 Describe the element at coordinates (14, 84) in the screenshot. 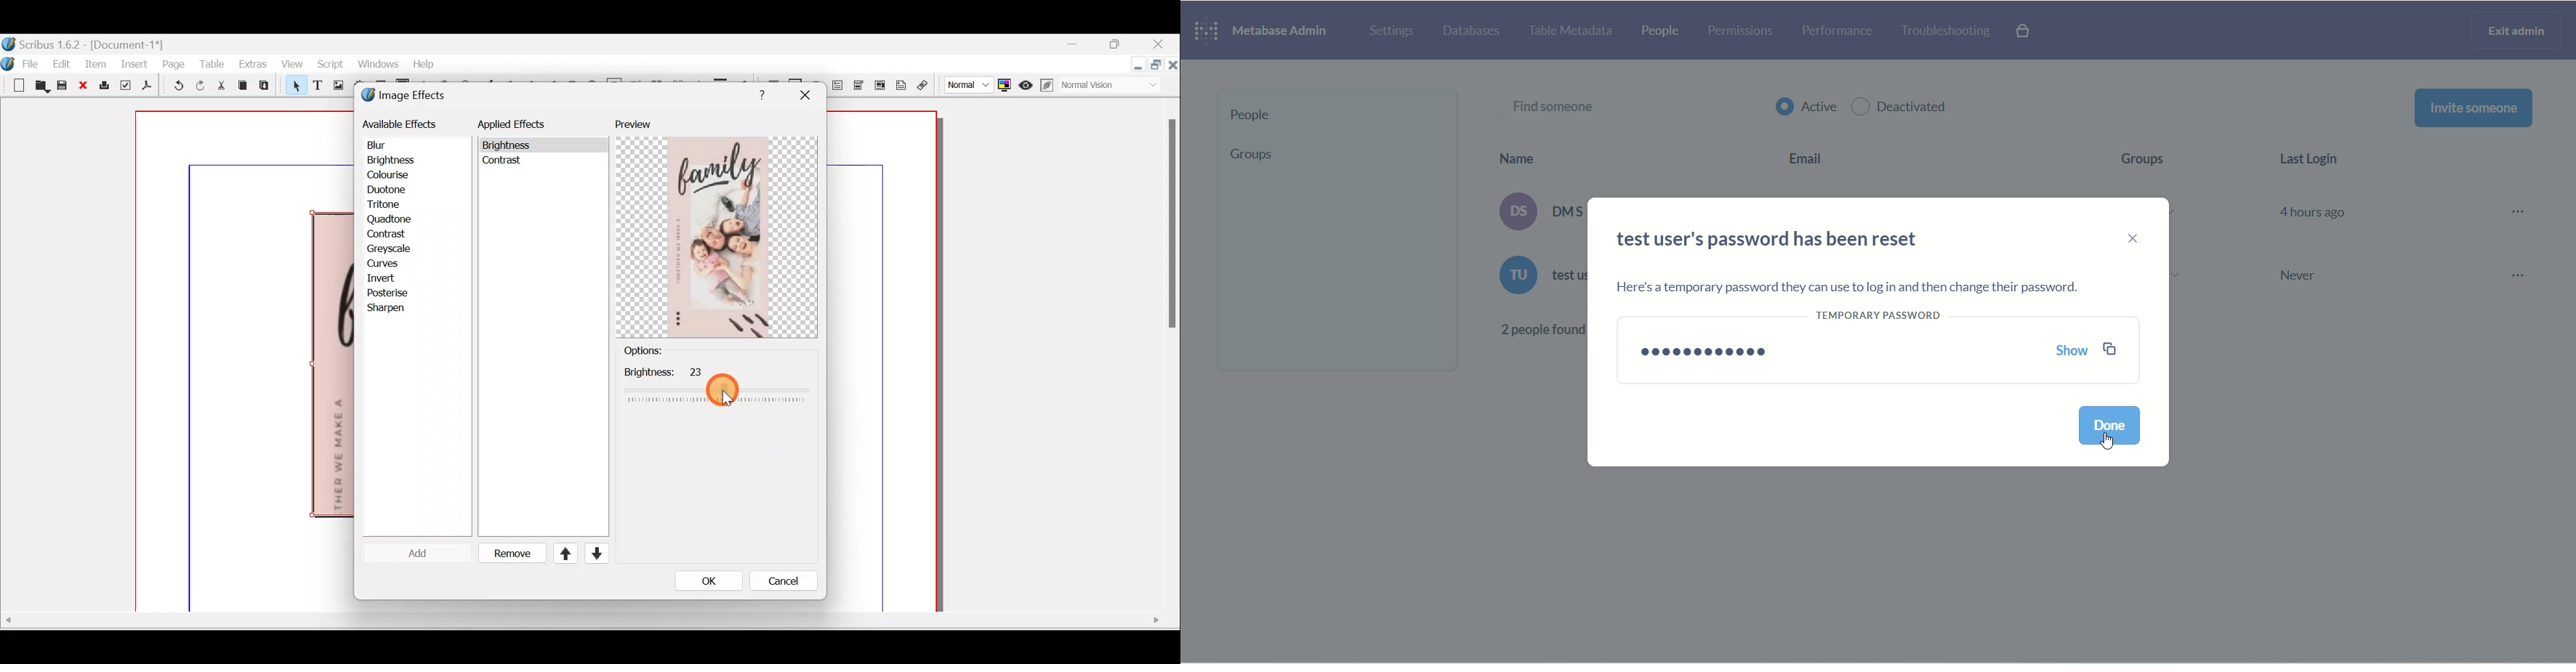

I see `New` at that location.